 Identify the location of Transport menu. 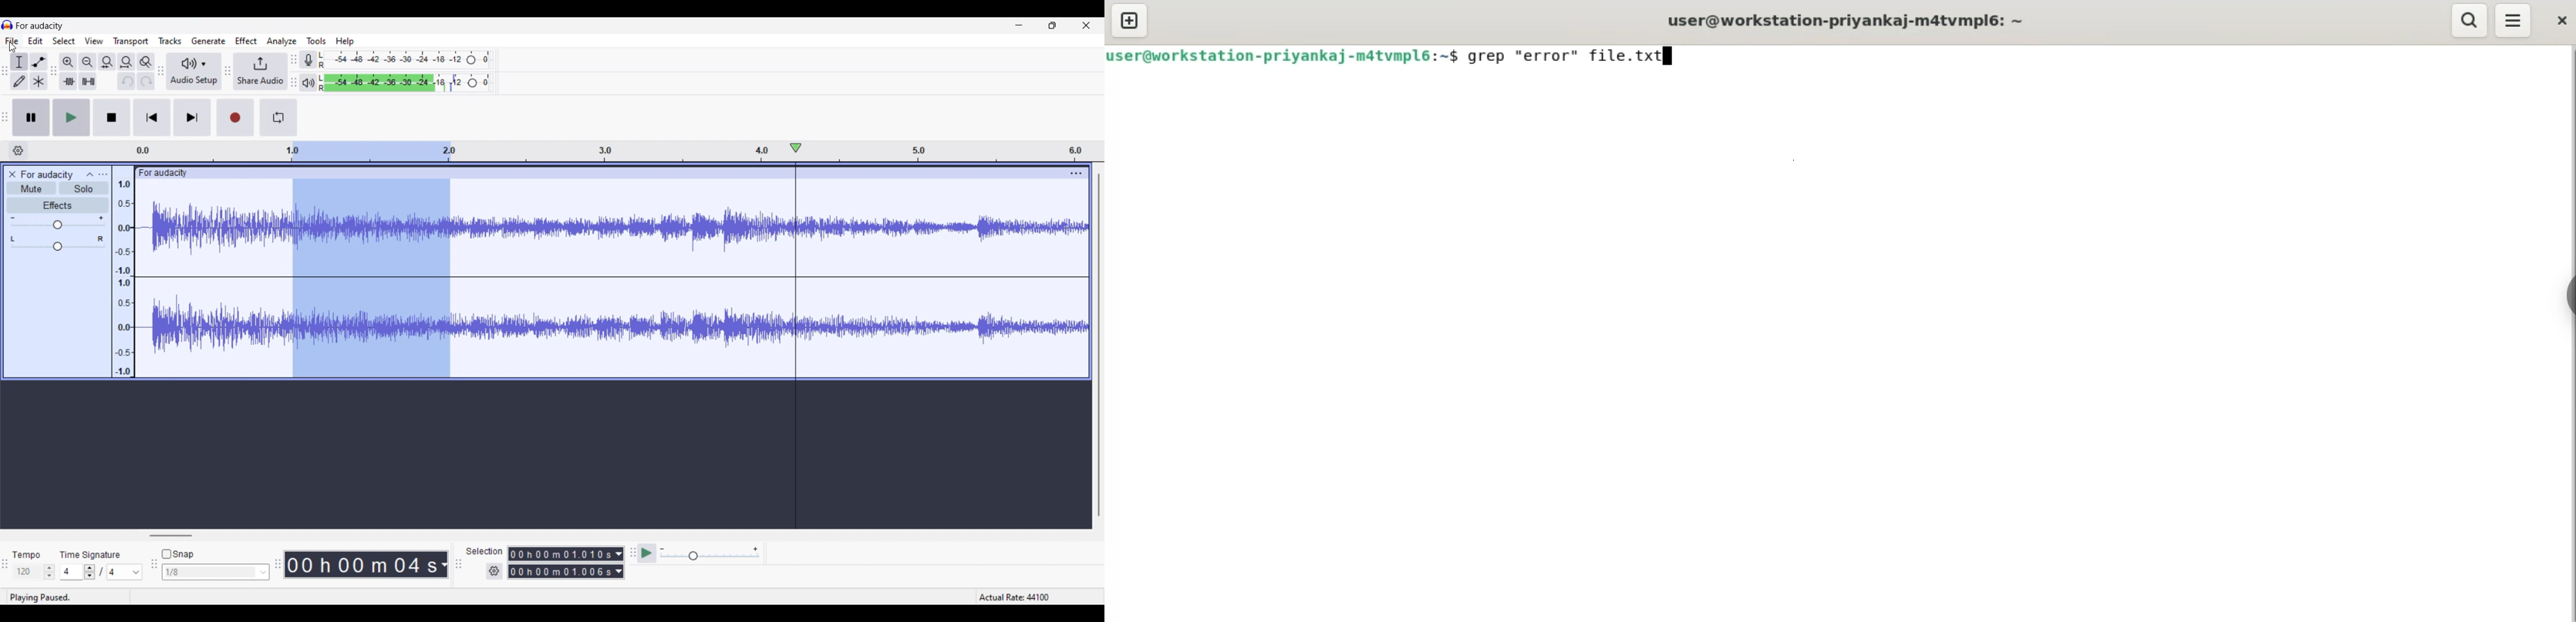
(131, 41).